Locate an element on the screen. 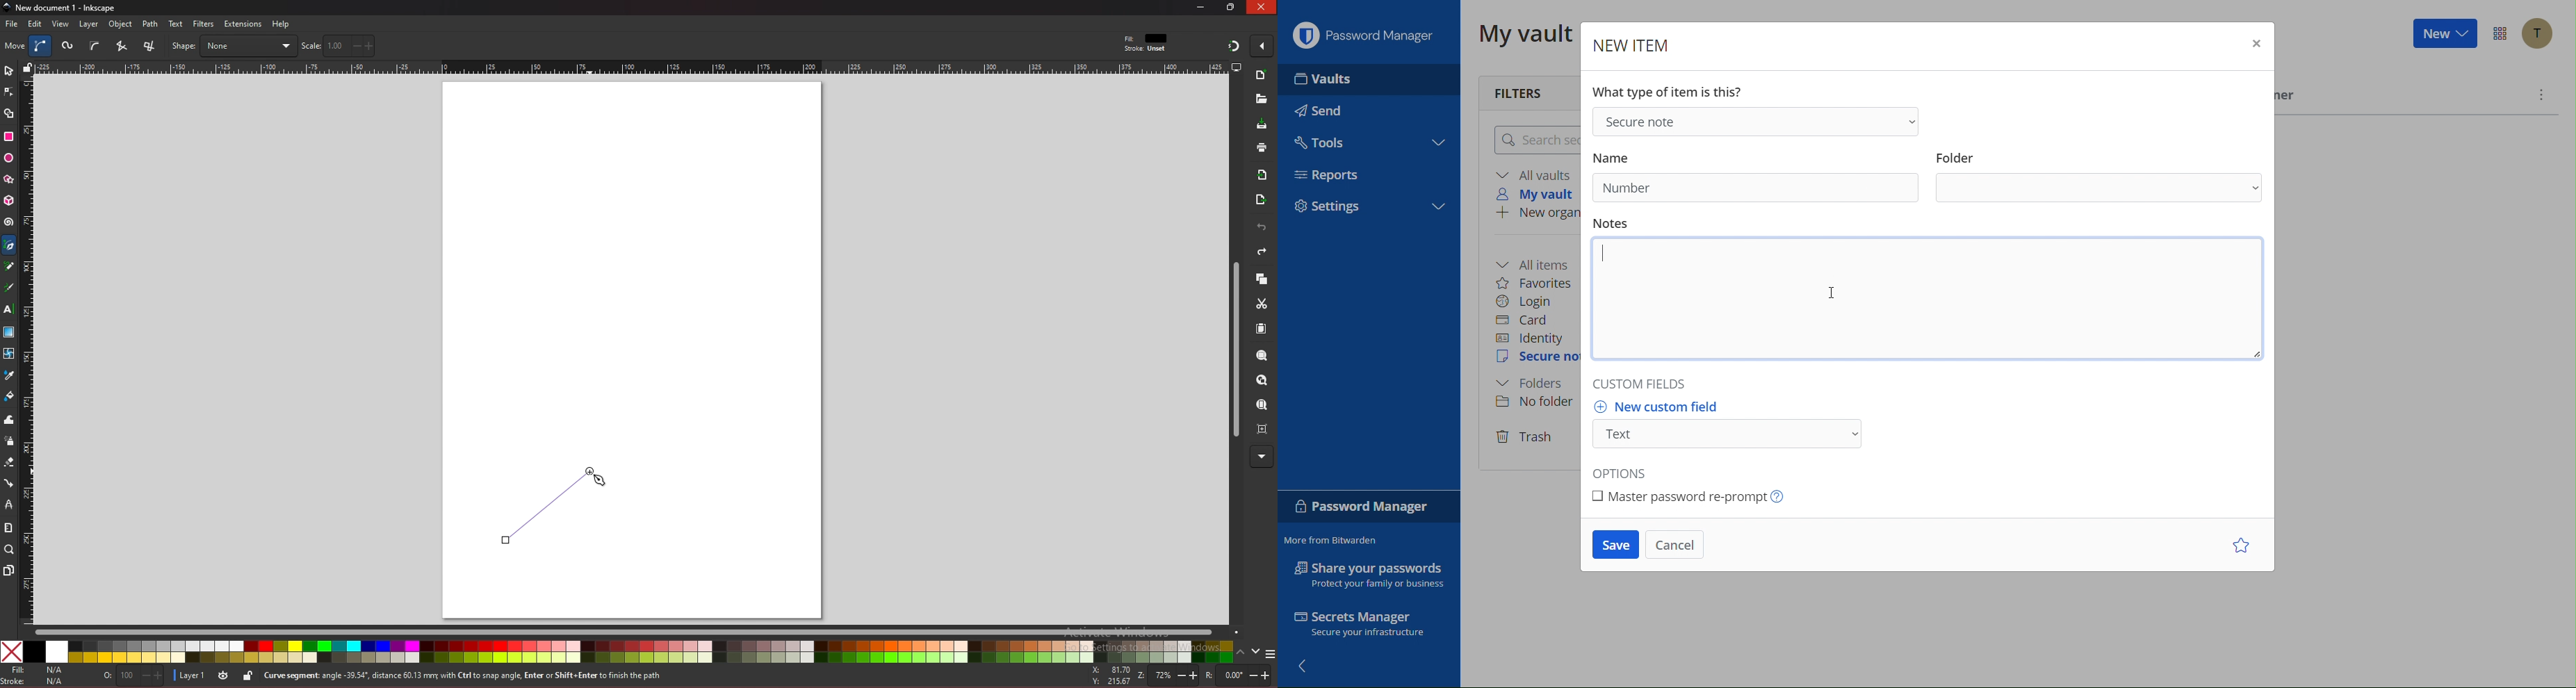  ellipse is located at coordinates (9, 158).